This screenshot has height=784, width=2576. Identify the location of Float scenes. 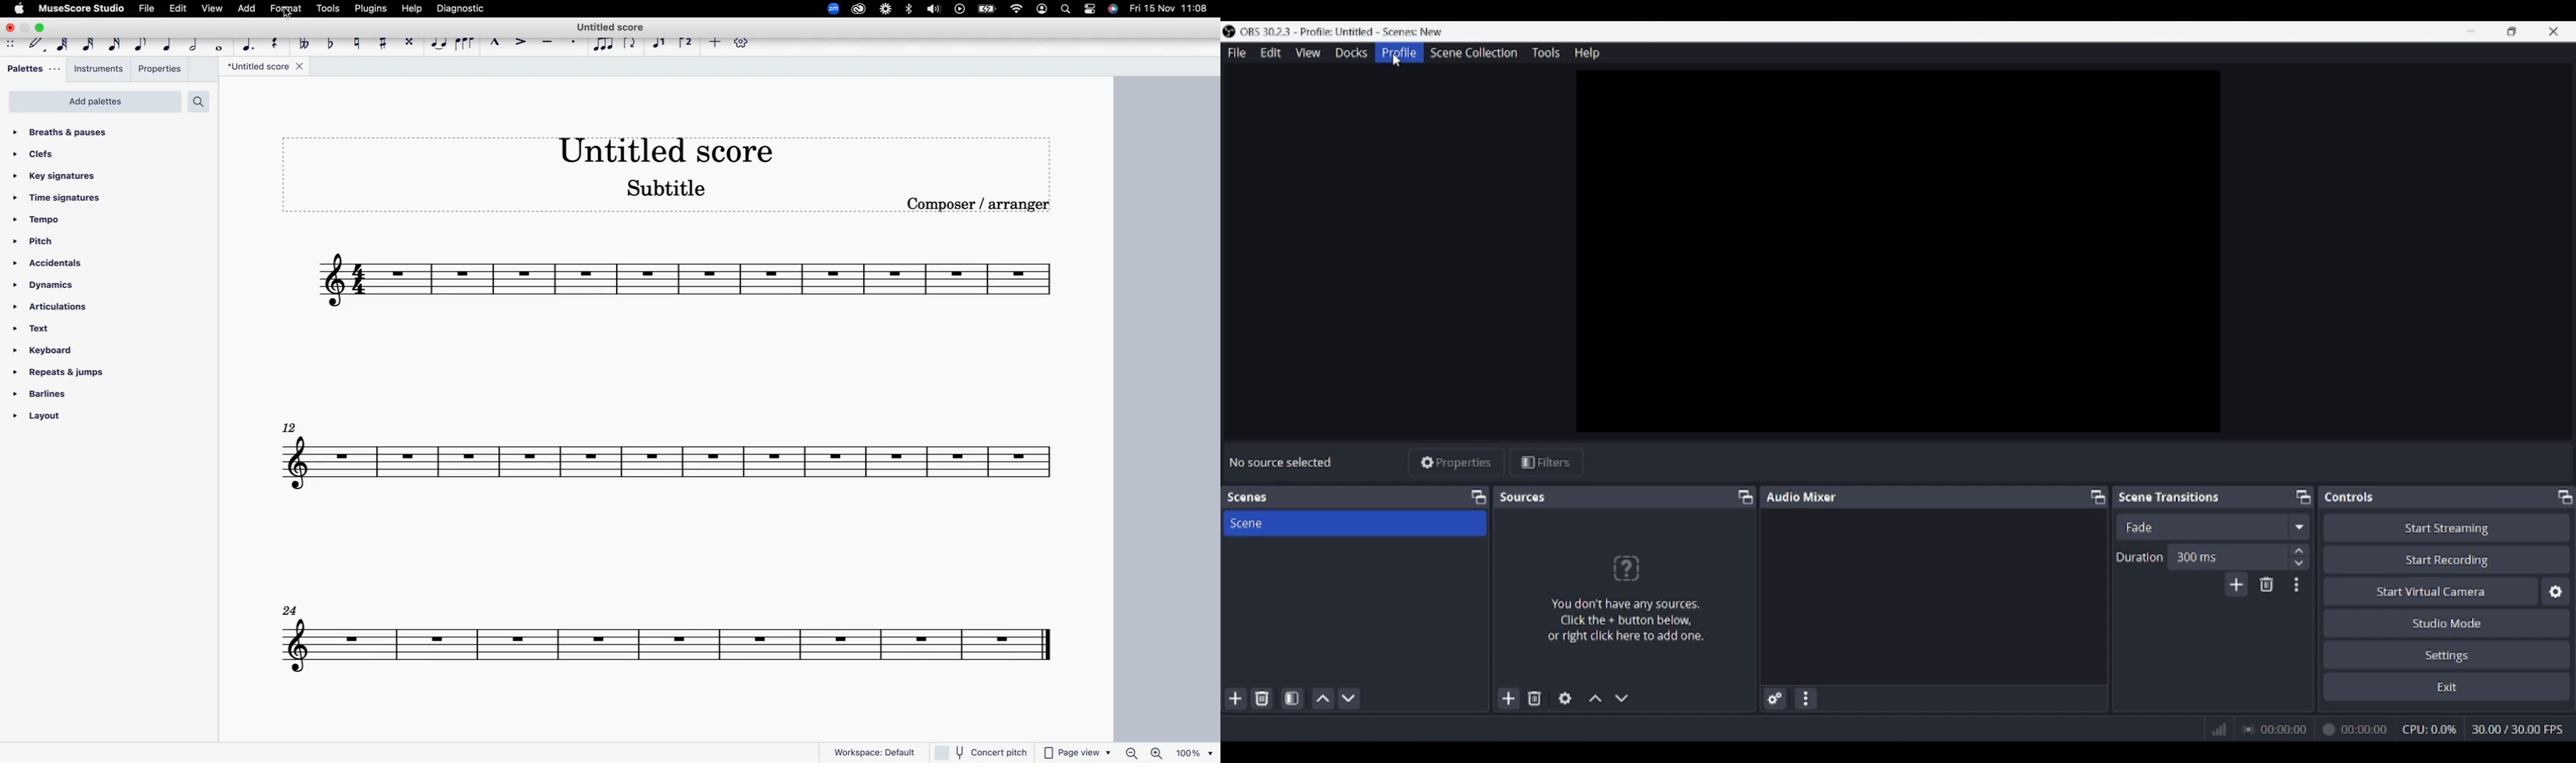
(1478, 497).